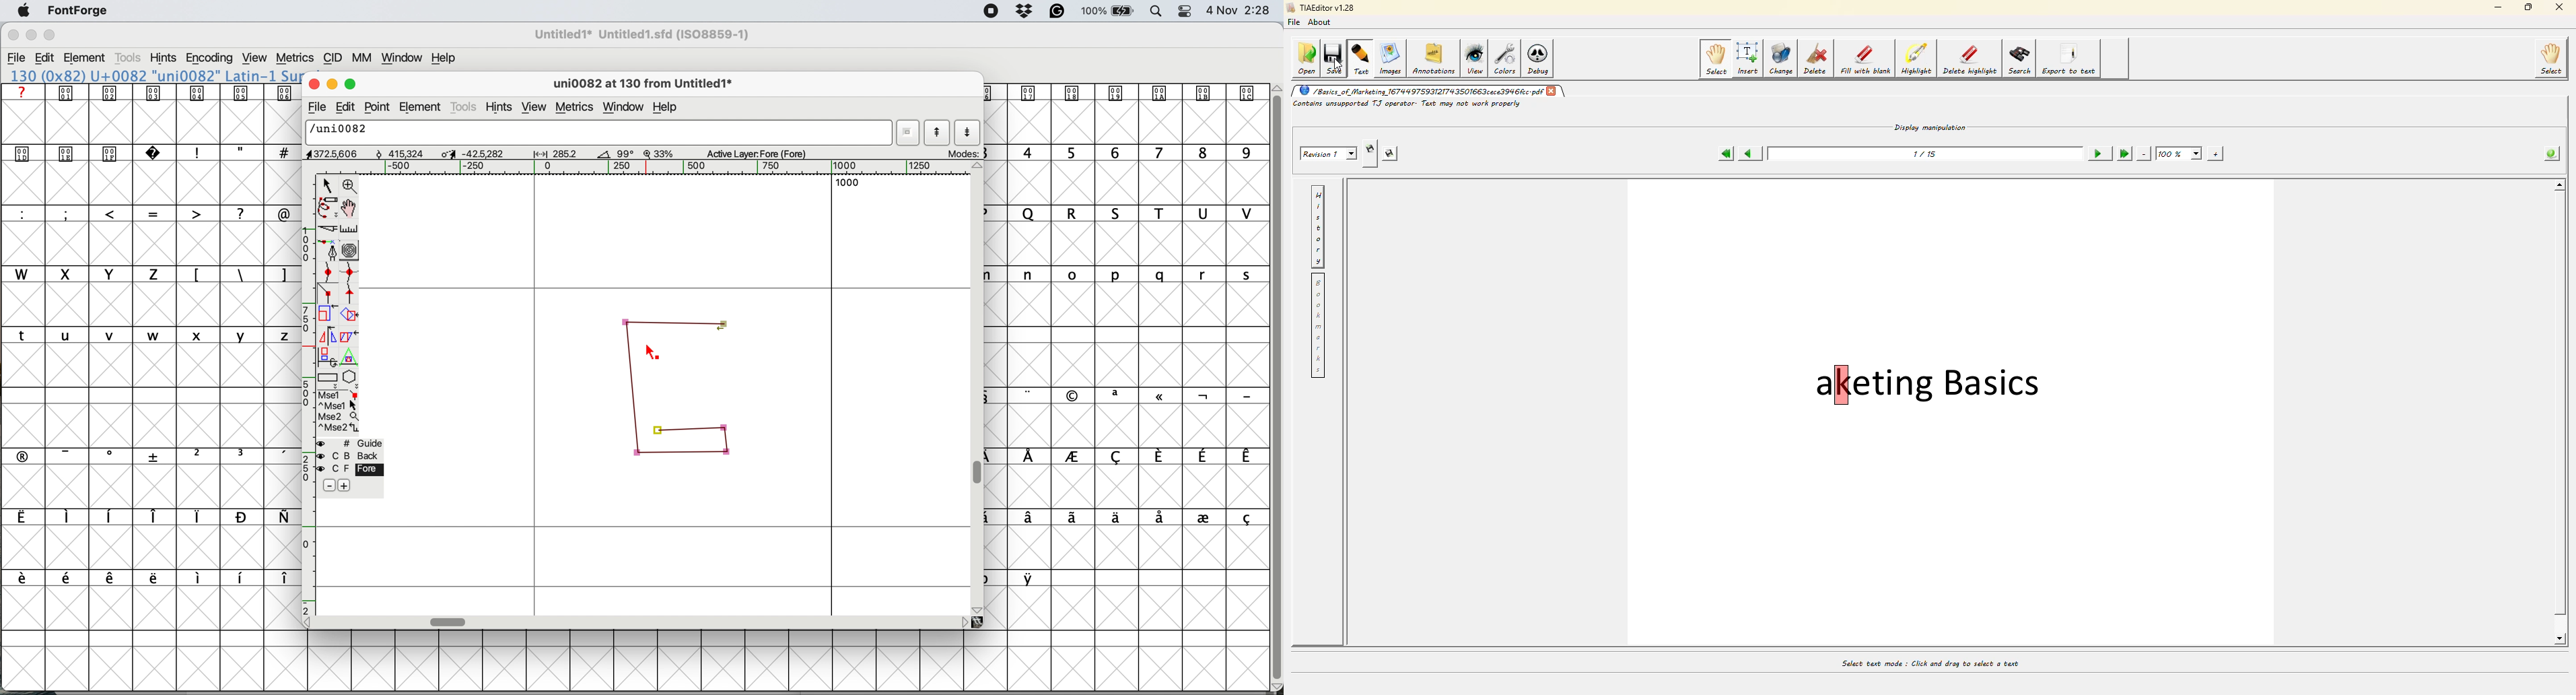 The width and height of the screenshot is (2576, 700). Describe the element at coordinates (329, 208) in the screenshot. I see `freehand draw` at that location.